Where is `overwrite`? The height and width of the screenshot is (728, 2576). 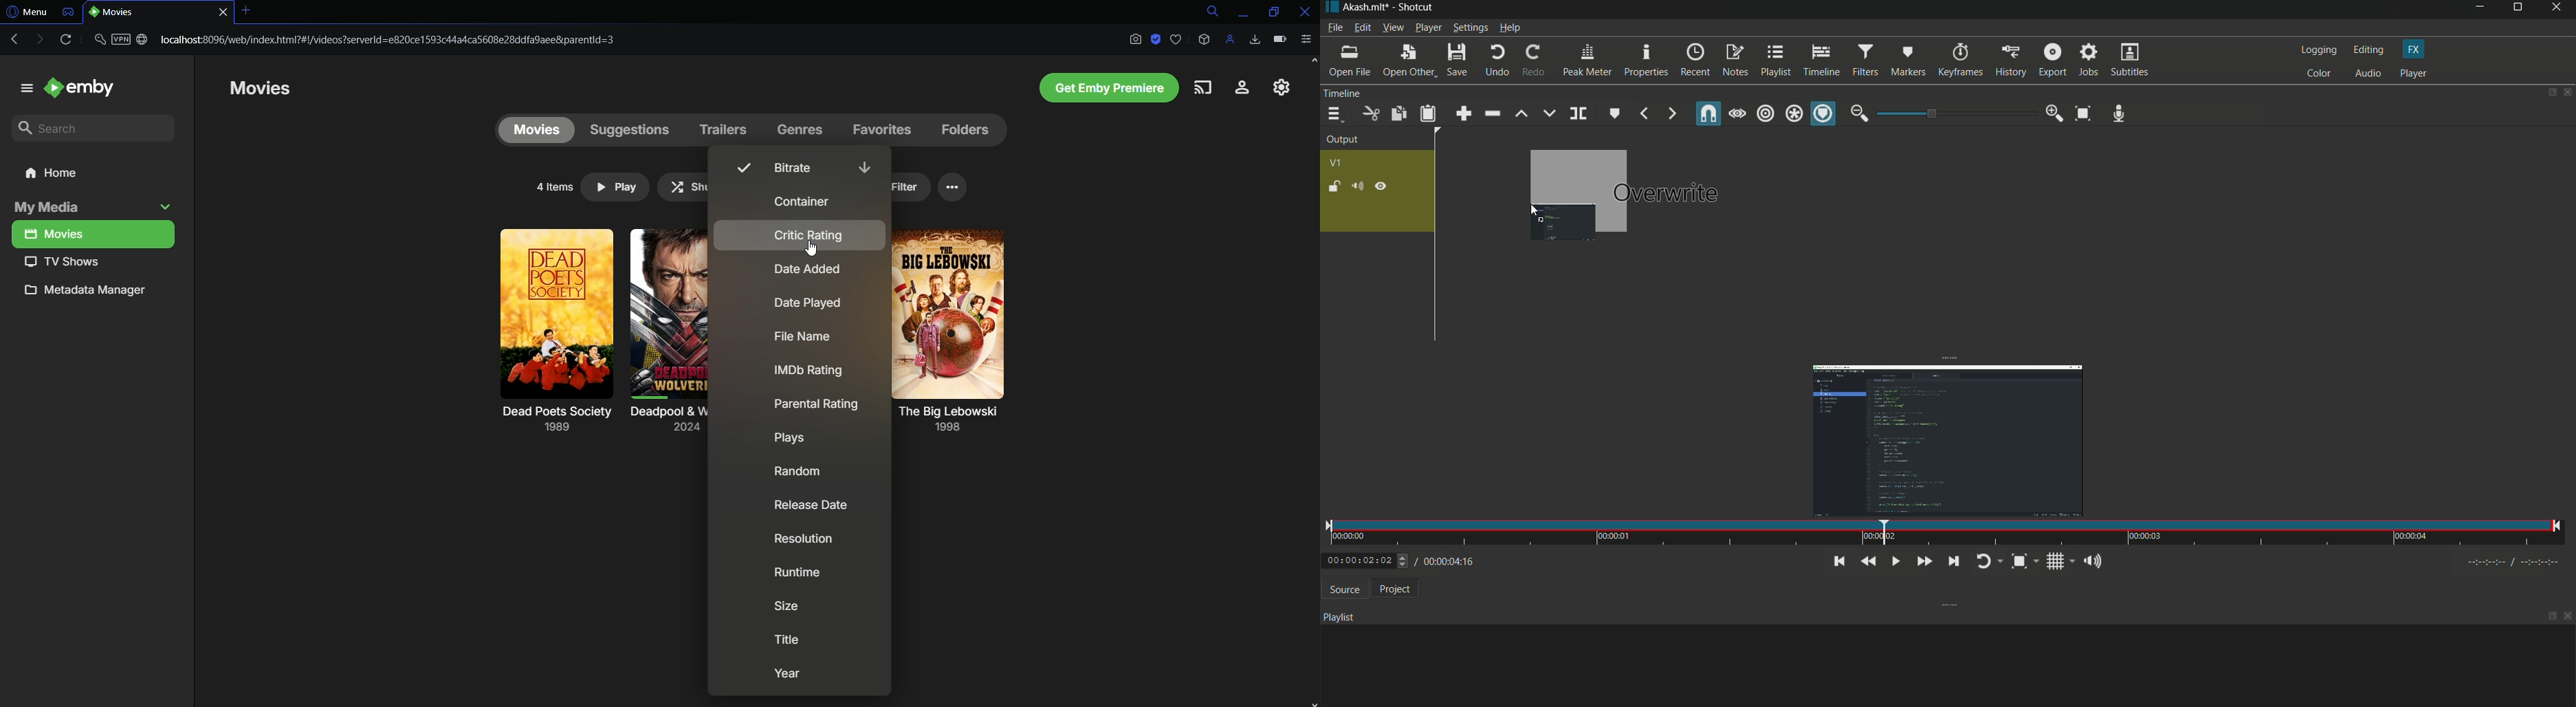
overwrite is located at coordinates (1550, 113).